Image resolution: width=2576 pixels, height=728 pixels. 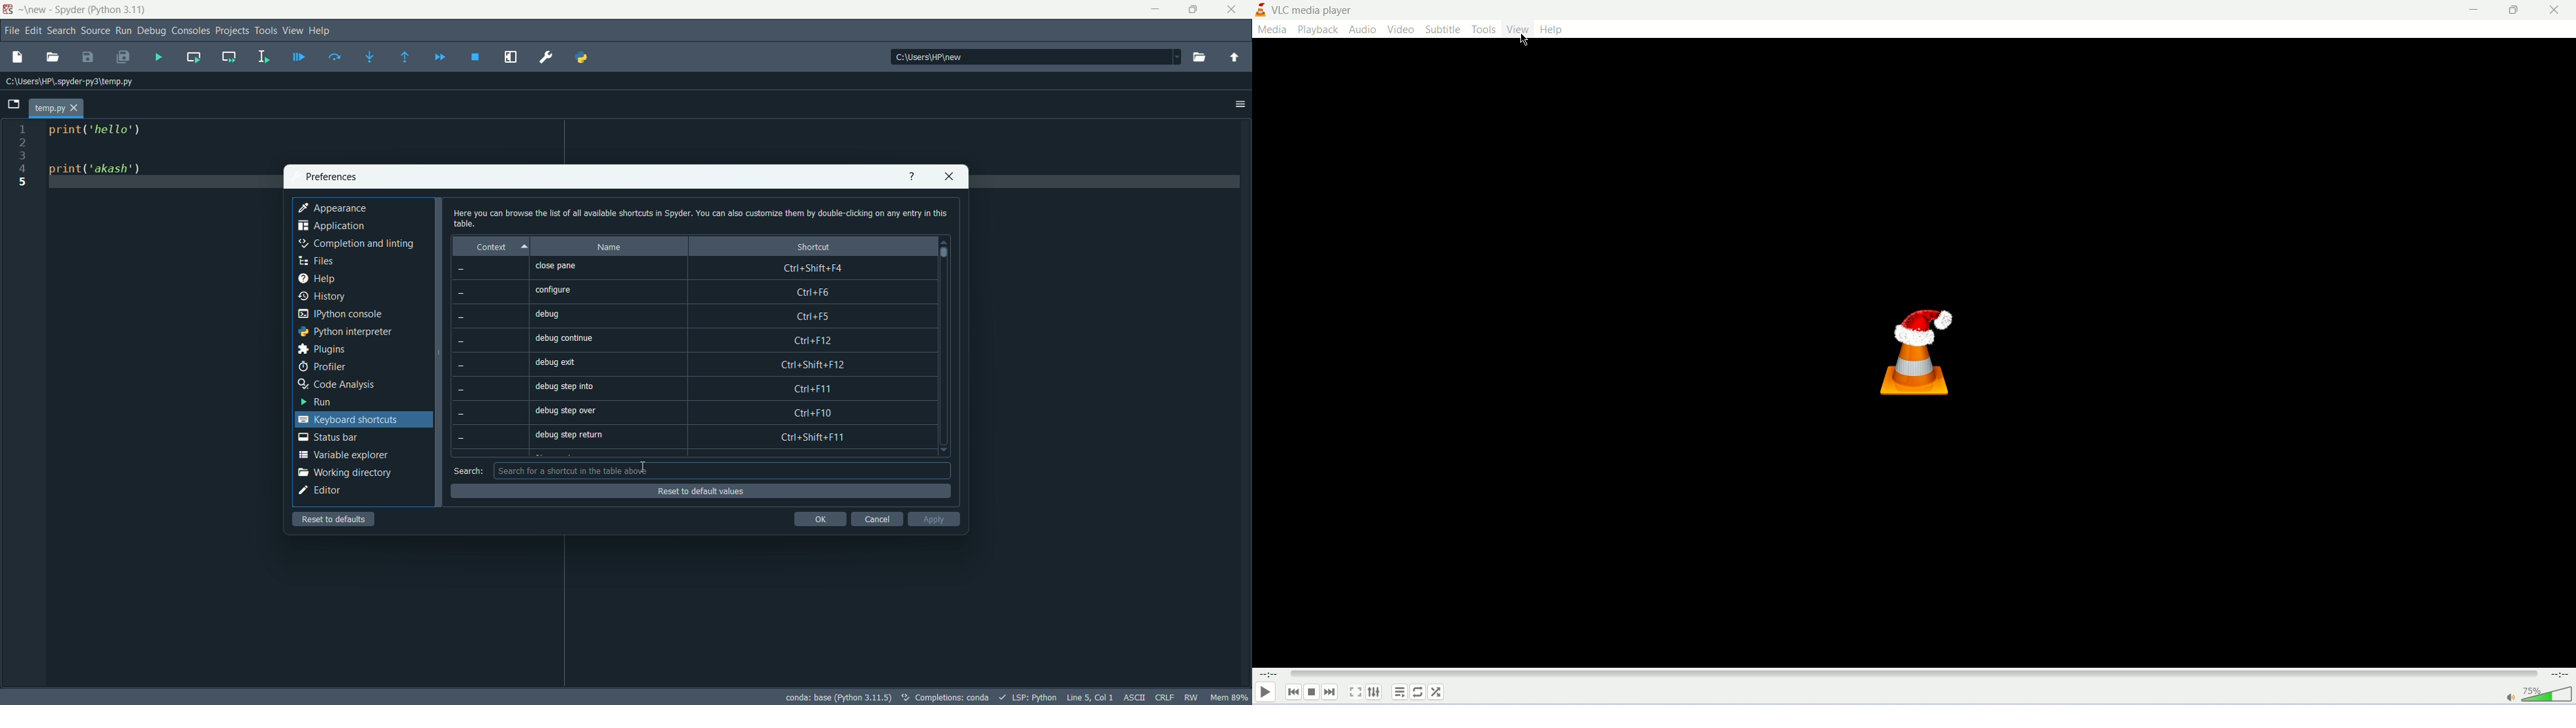 I want to click on run current cell and go to next one, so click(x=229, y=55).